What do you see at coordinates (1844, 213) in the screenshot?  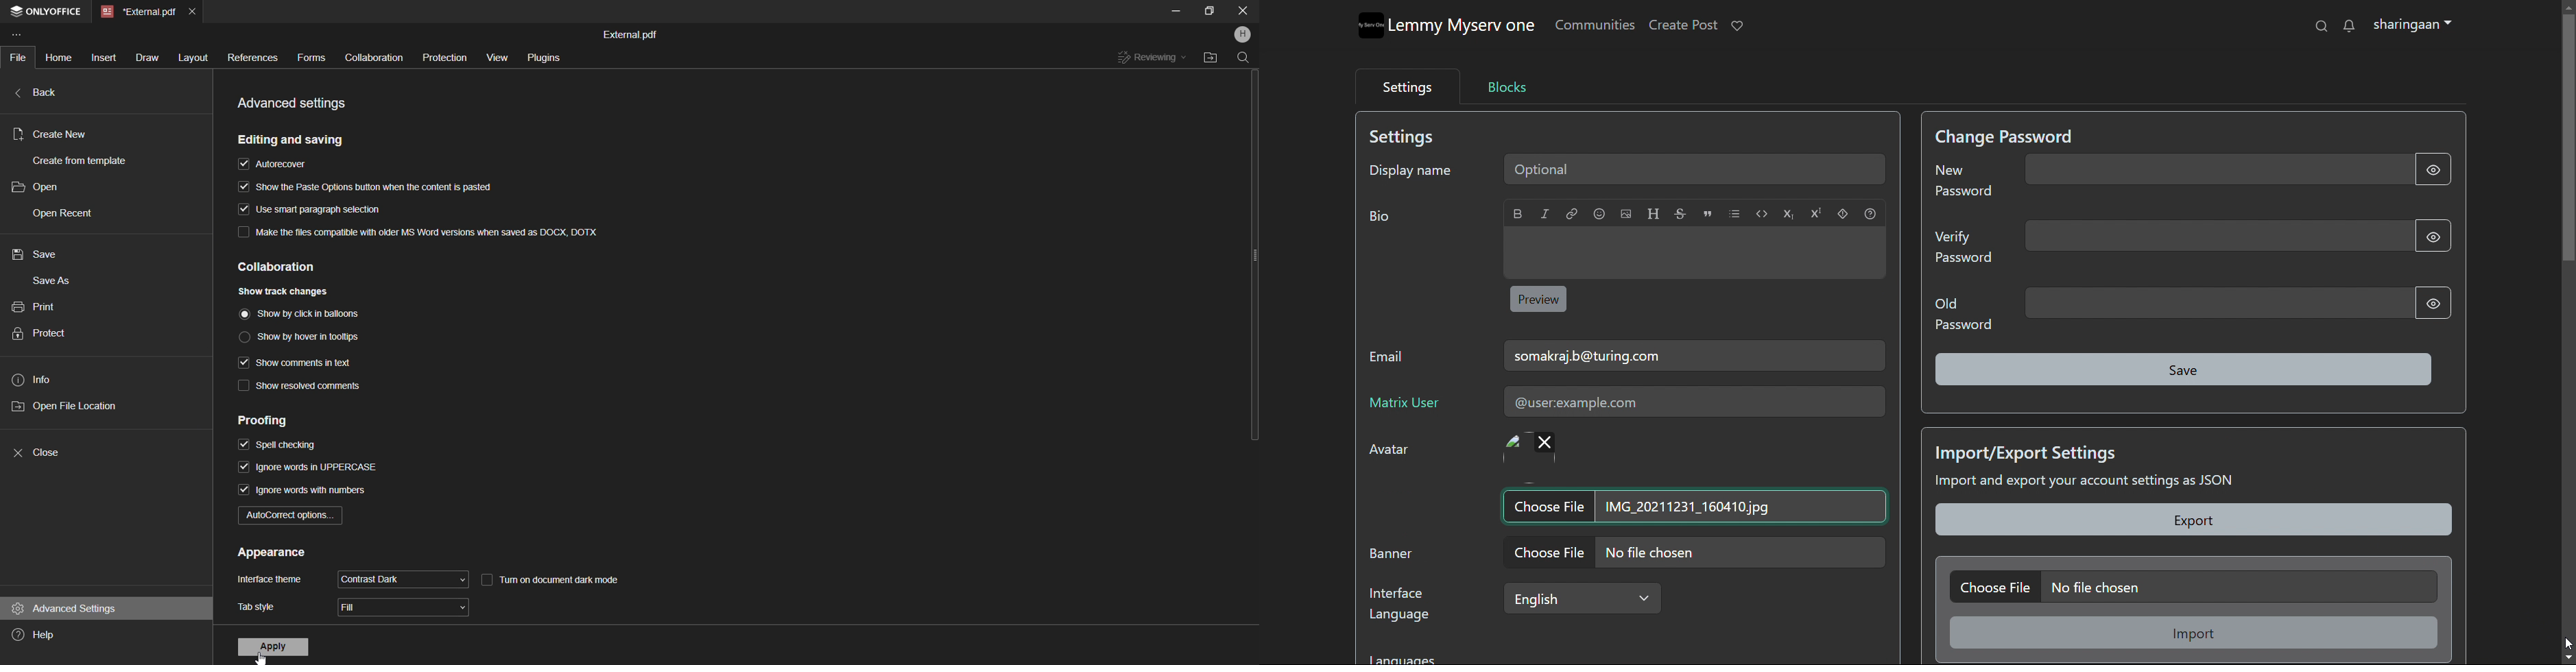 I see `spoiler` at bounding box center [1844, 213].